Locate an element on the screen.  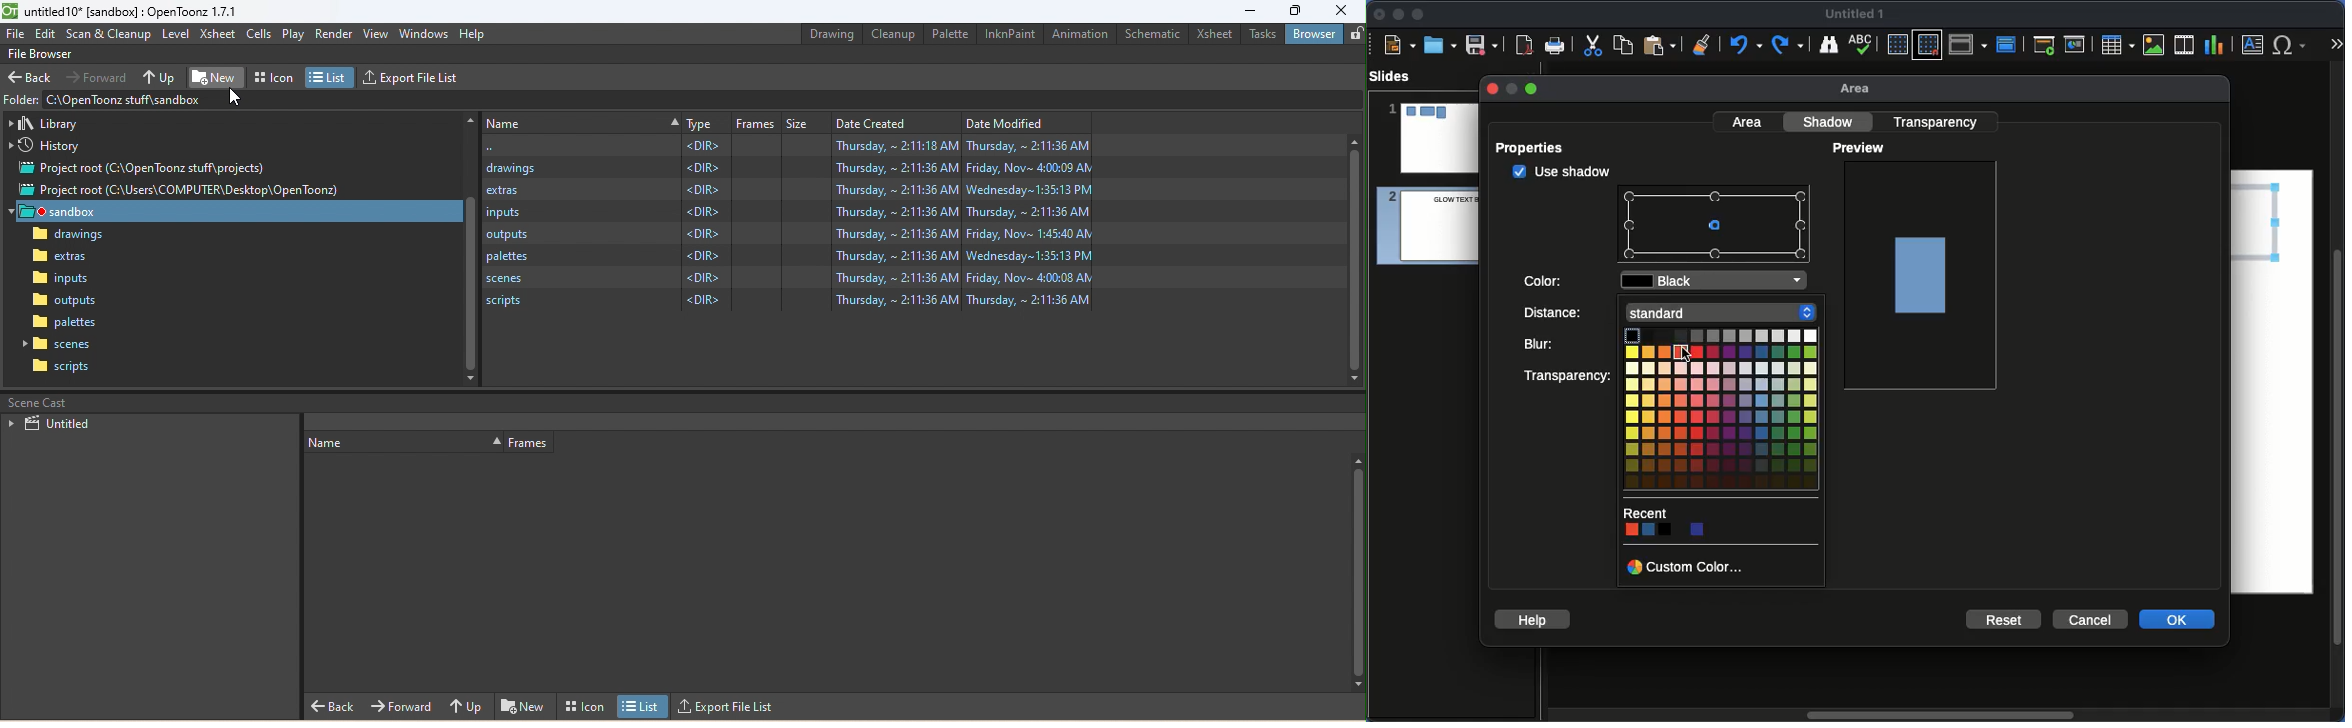
drawings is located at coordinates (68, 235).